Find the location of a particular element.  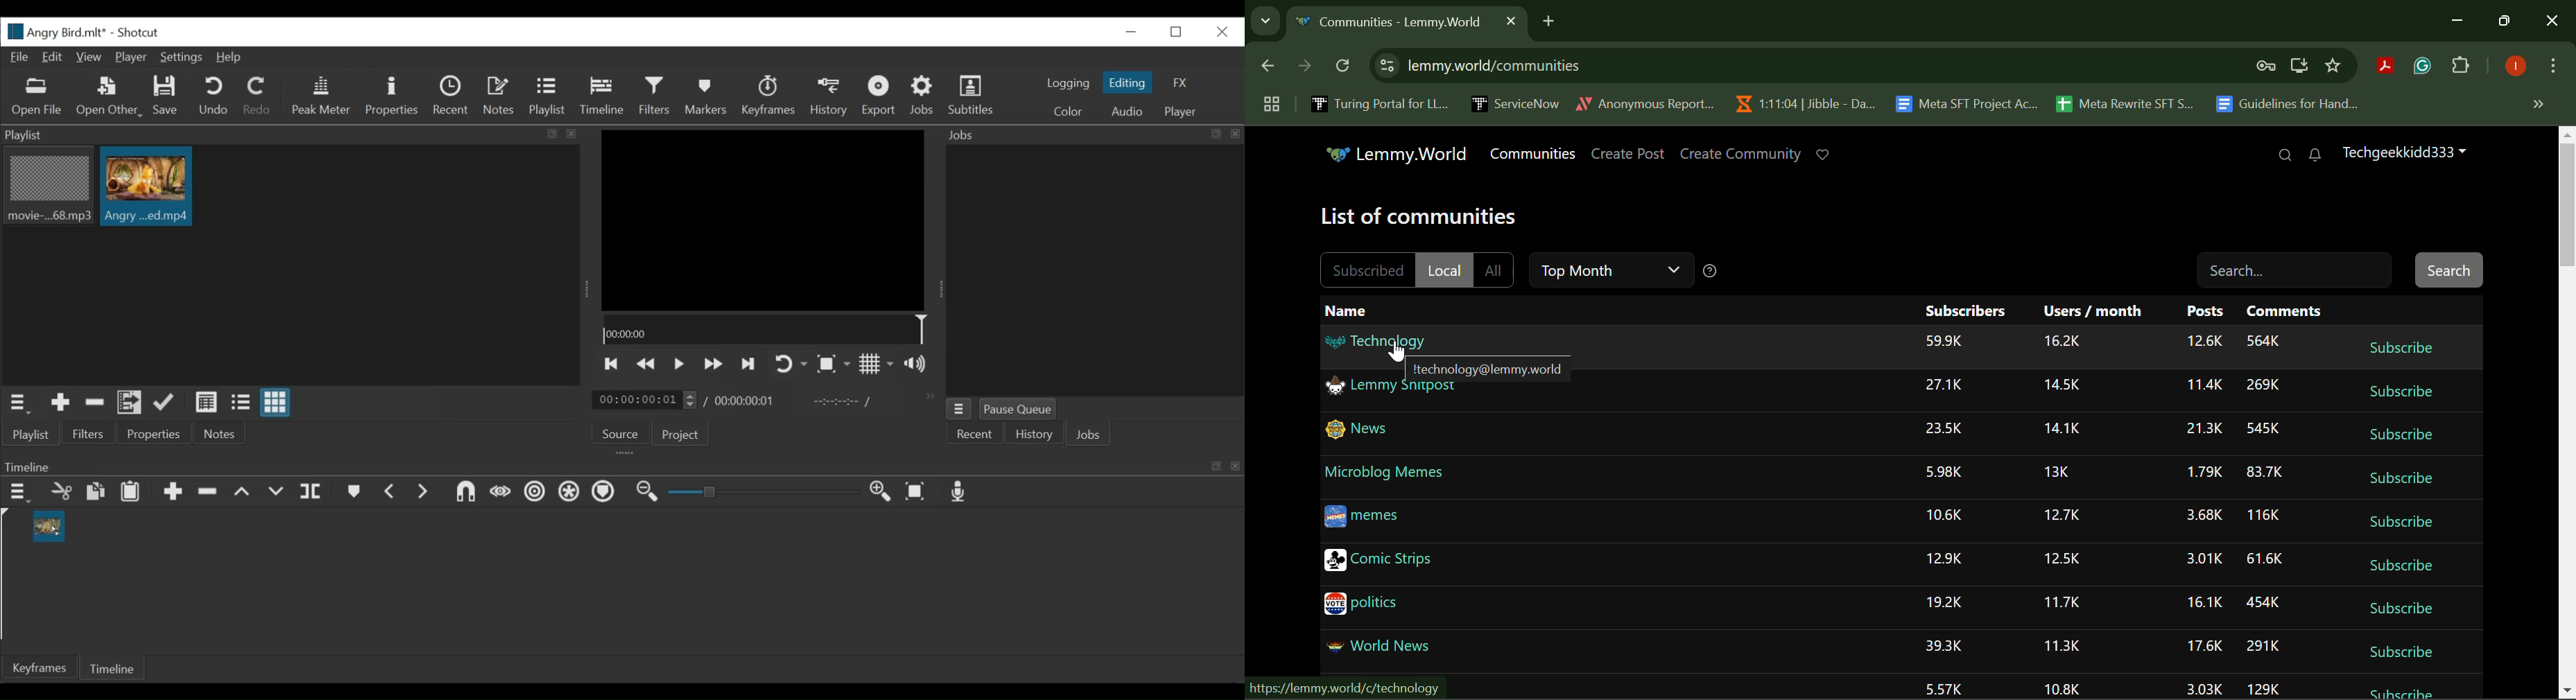

Community Lemmy Address is located at coordinates (1489, 367).